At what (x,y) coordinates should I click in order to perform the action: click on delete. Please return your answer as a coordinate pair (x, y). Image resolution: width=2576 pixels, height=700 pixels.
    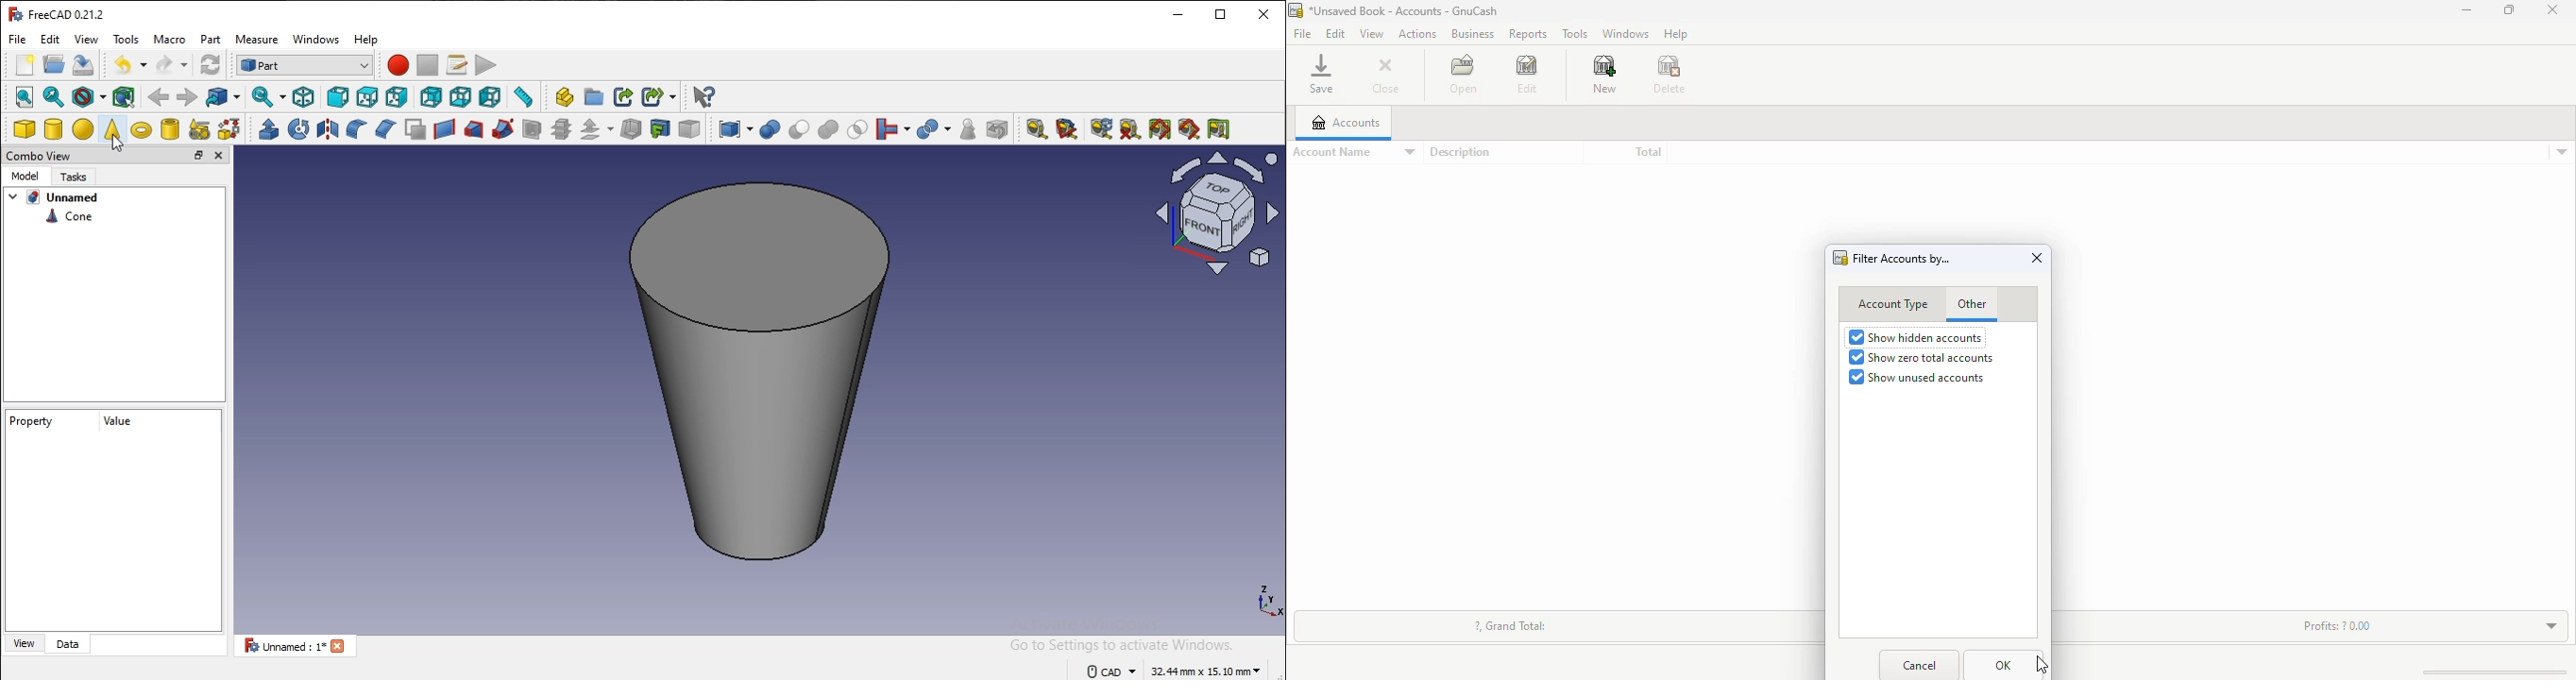
    Looking at the image, I should click on (1669, 75).